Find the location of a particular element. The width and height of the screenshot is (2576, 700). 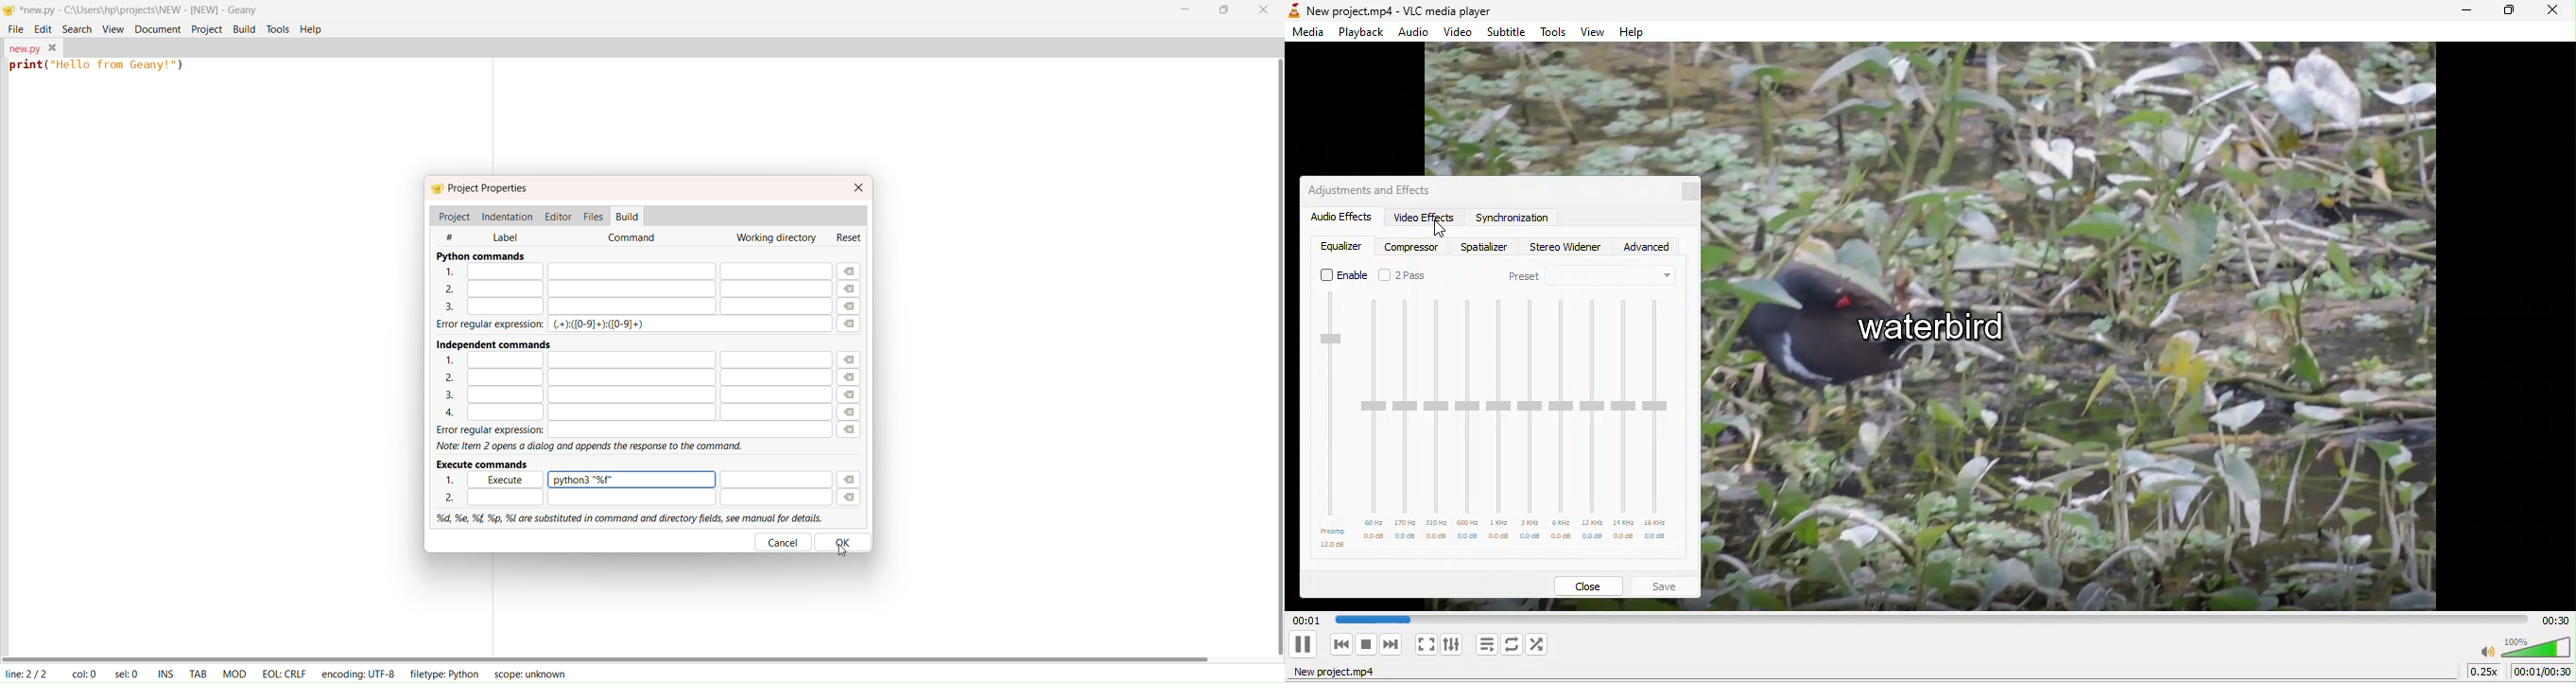

close is located at coordinates (1265, 11).